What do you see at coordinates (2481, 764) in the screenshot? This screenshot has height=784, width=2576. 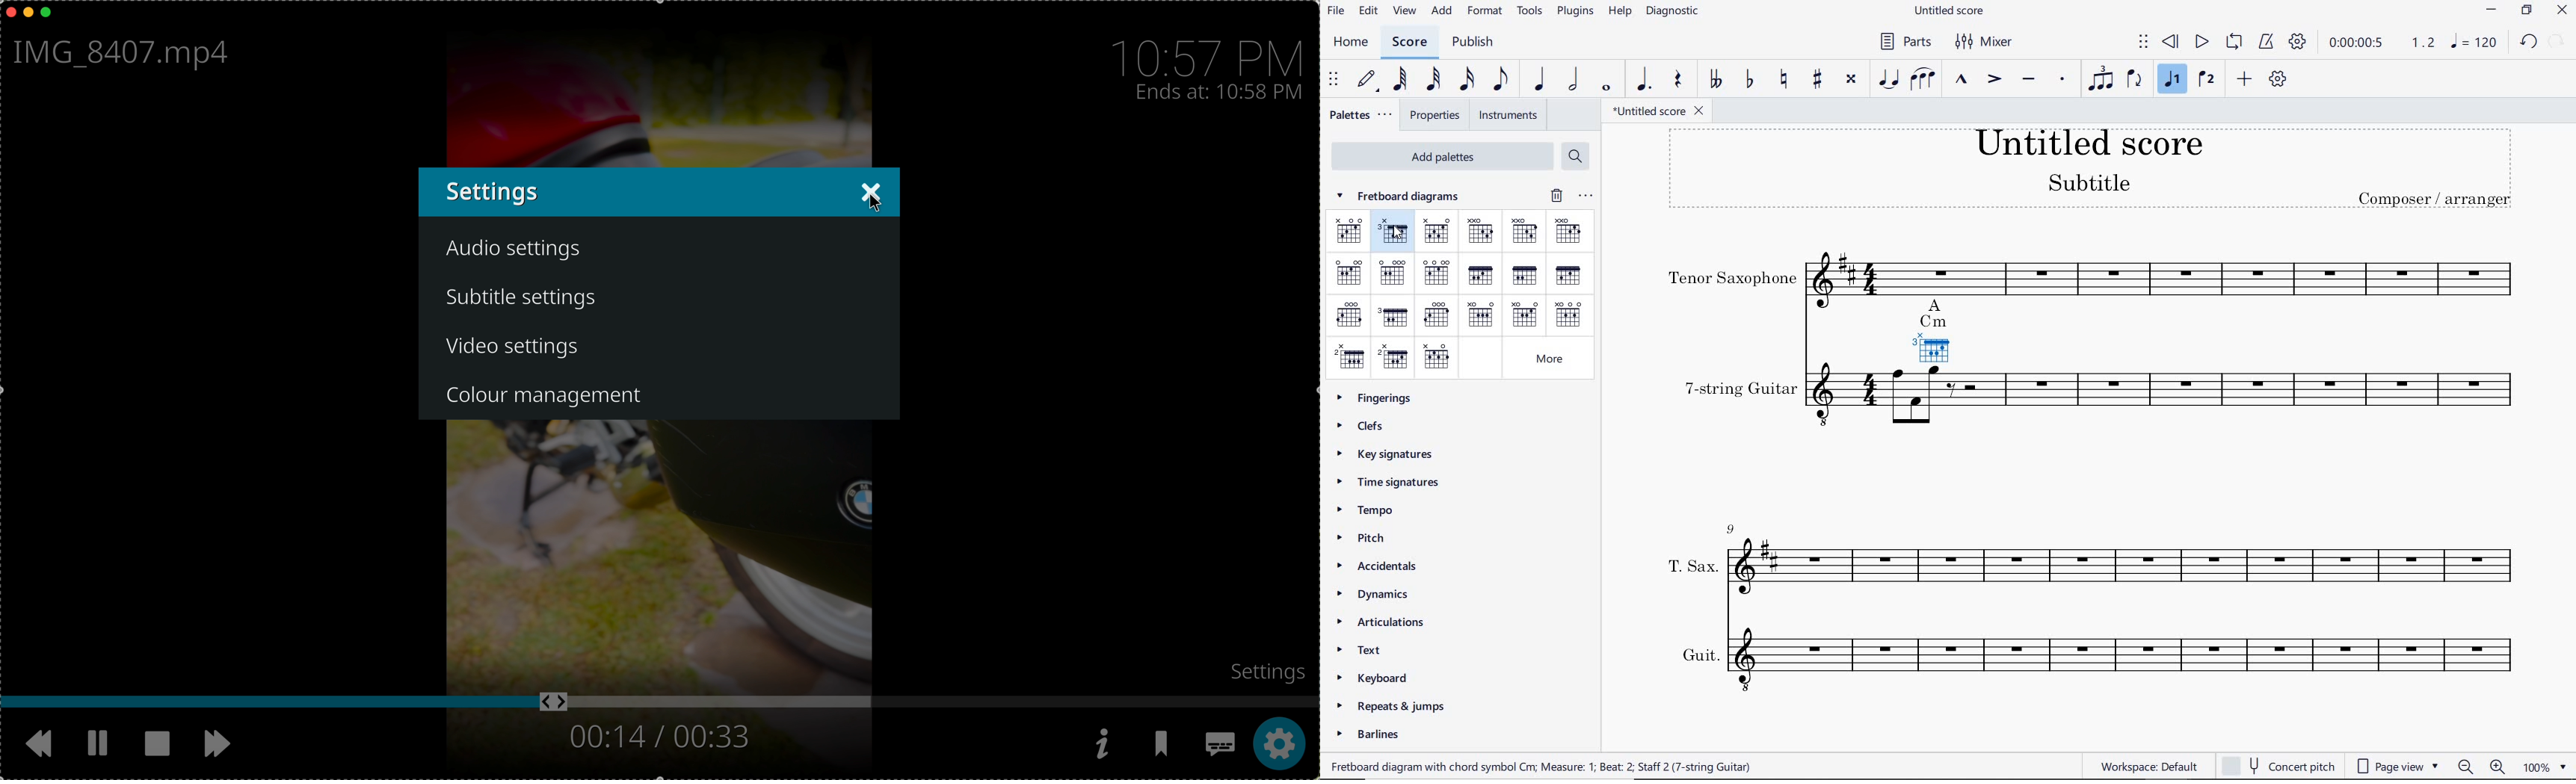 I see `zoom in or zoom out` at bounding box center [2481, 764].